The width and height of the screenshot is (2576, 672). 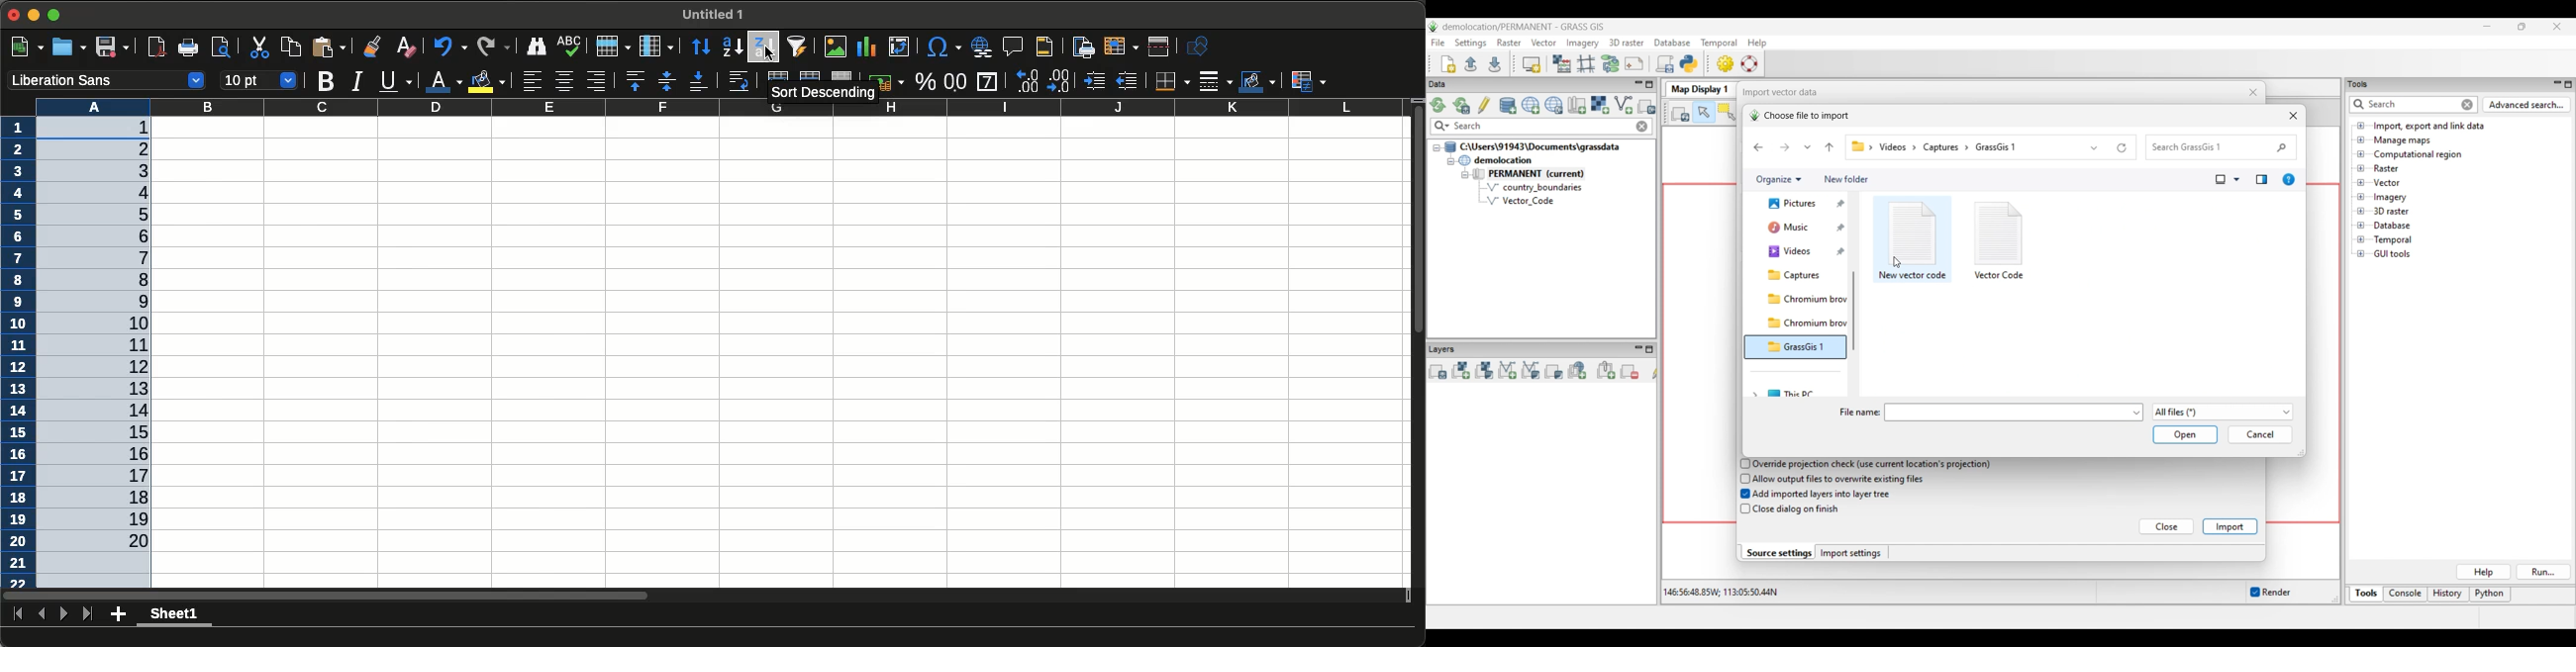 I want to click on Expand, so click(x=55, y=15).